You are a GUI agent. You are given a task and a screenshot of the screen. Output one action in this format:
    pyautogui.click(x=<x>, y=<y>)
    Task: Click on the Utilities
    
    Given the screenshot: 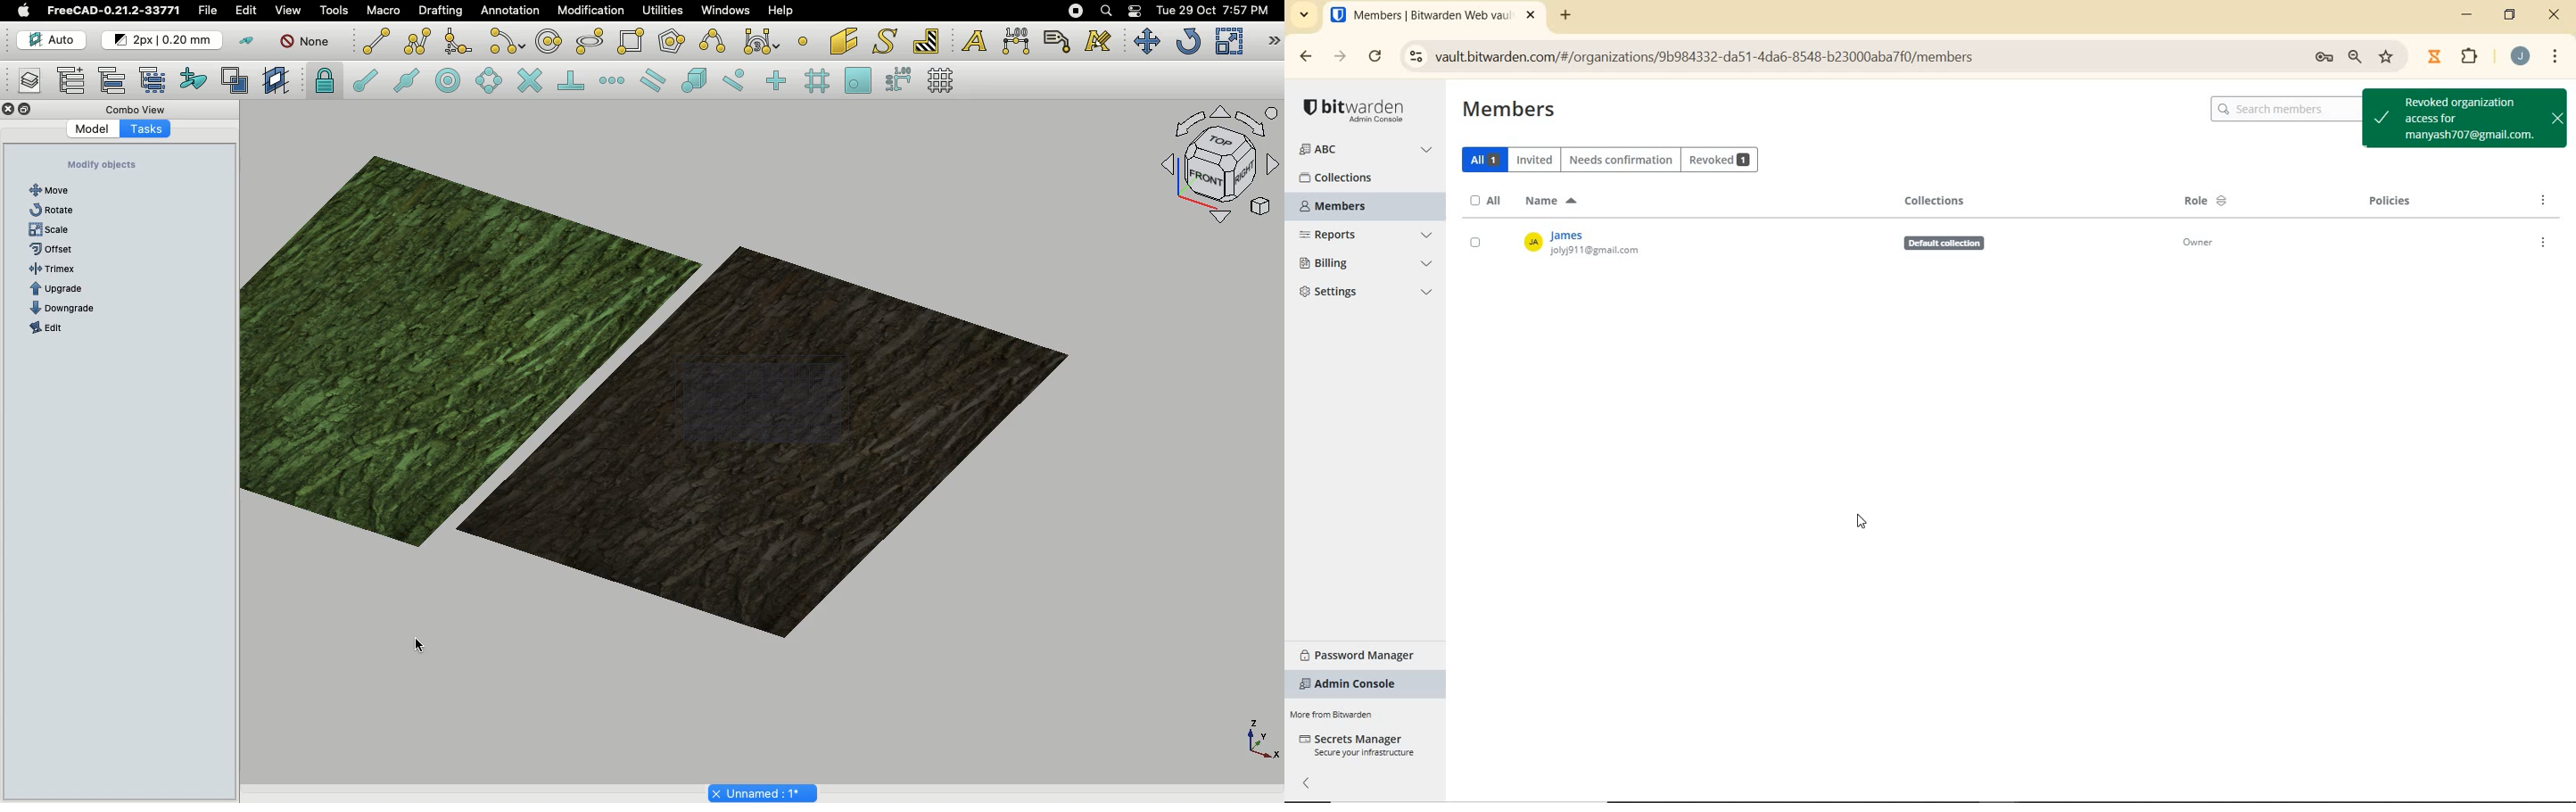 What is the action you would take?
    pyautogui.click(x=663, y=11)
    